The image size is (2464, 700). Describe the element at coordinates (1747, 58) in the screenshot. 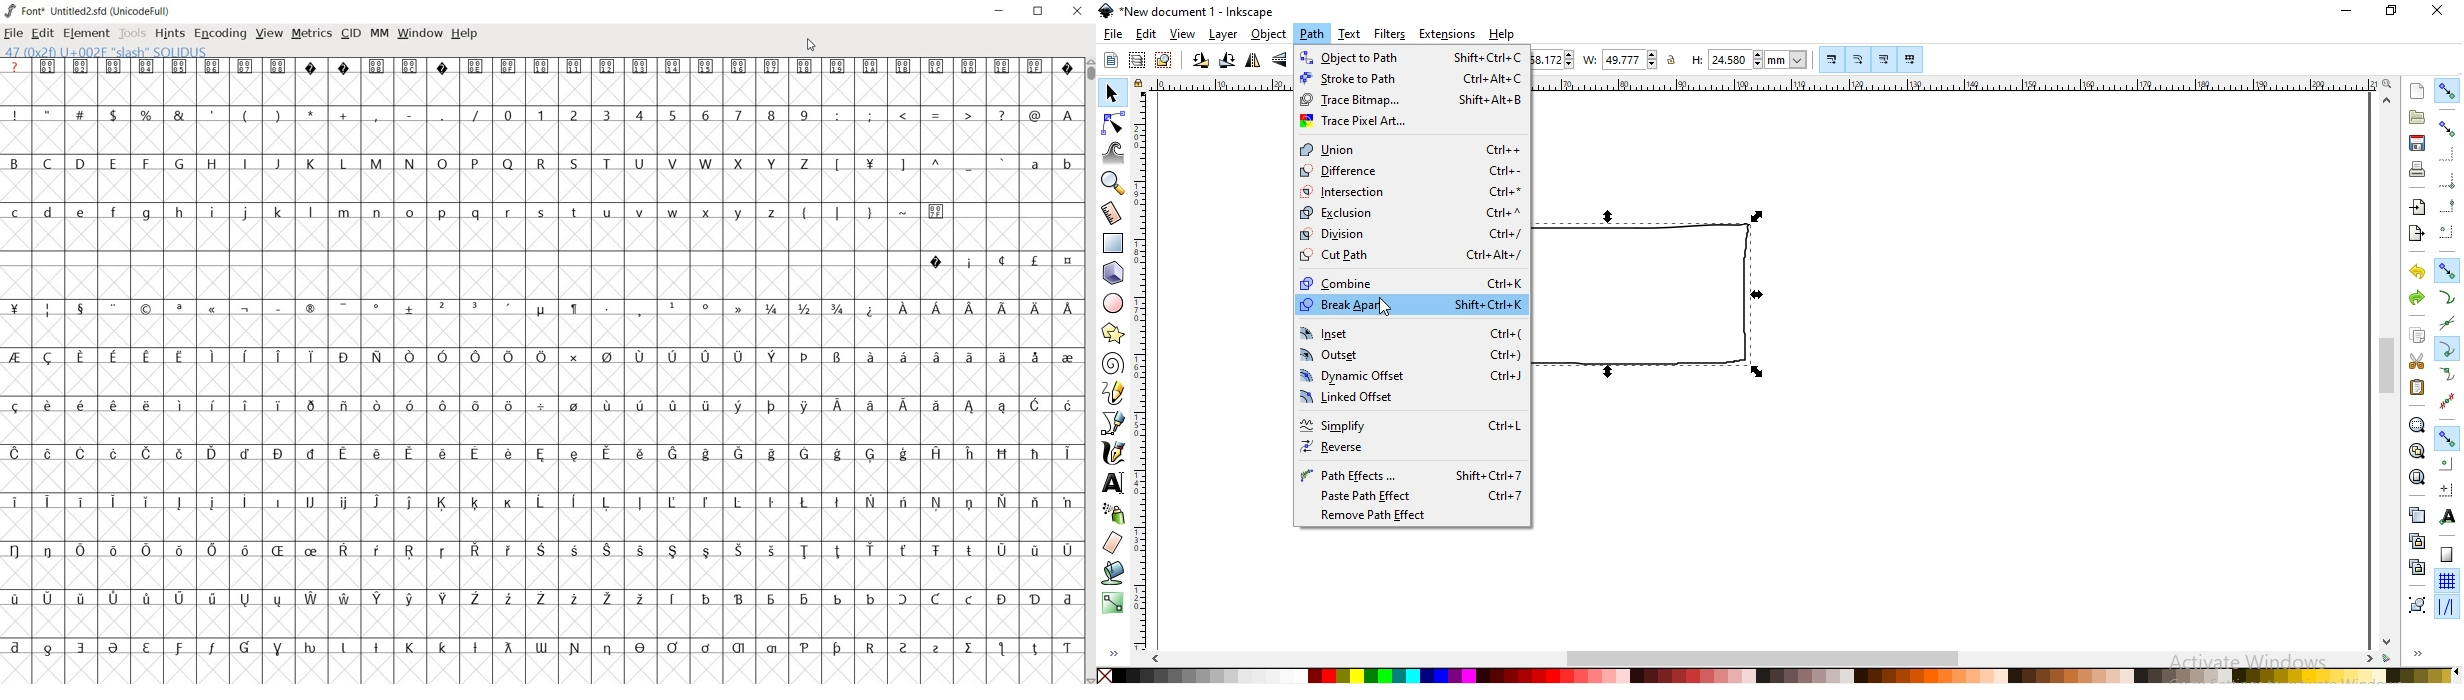

I see `height of selection` at that location.